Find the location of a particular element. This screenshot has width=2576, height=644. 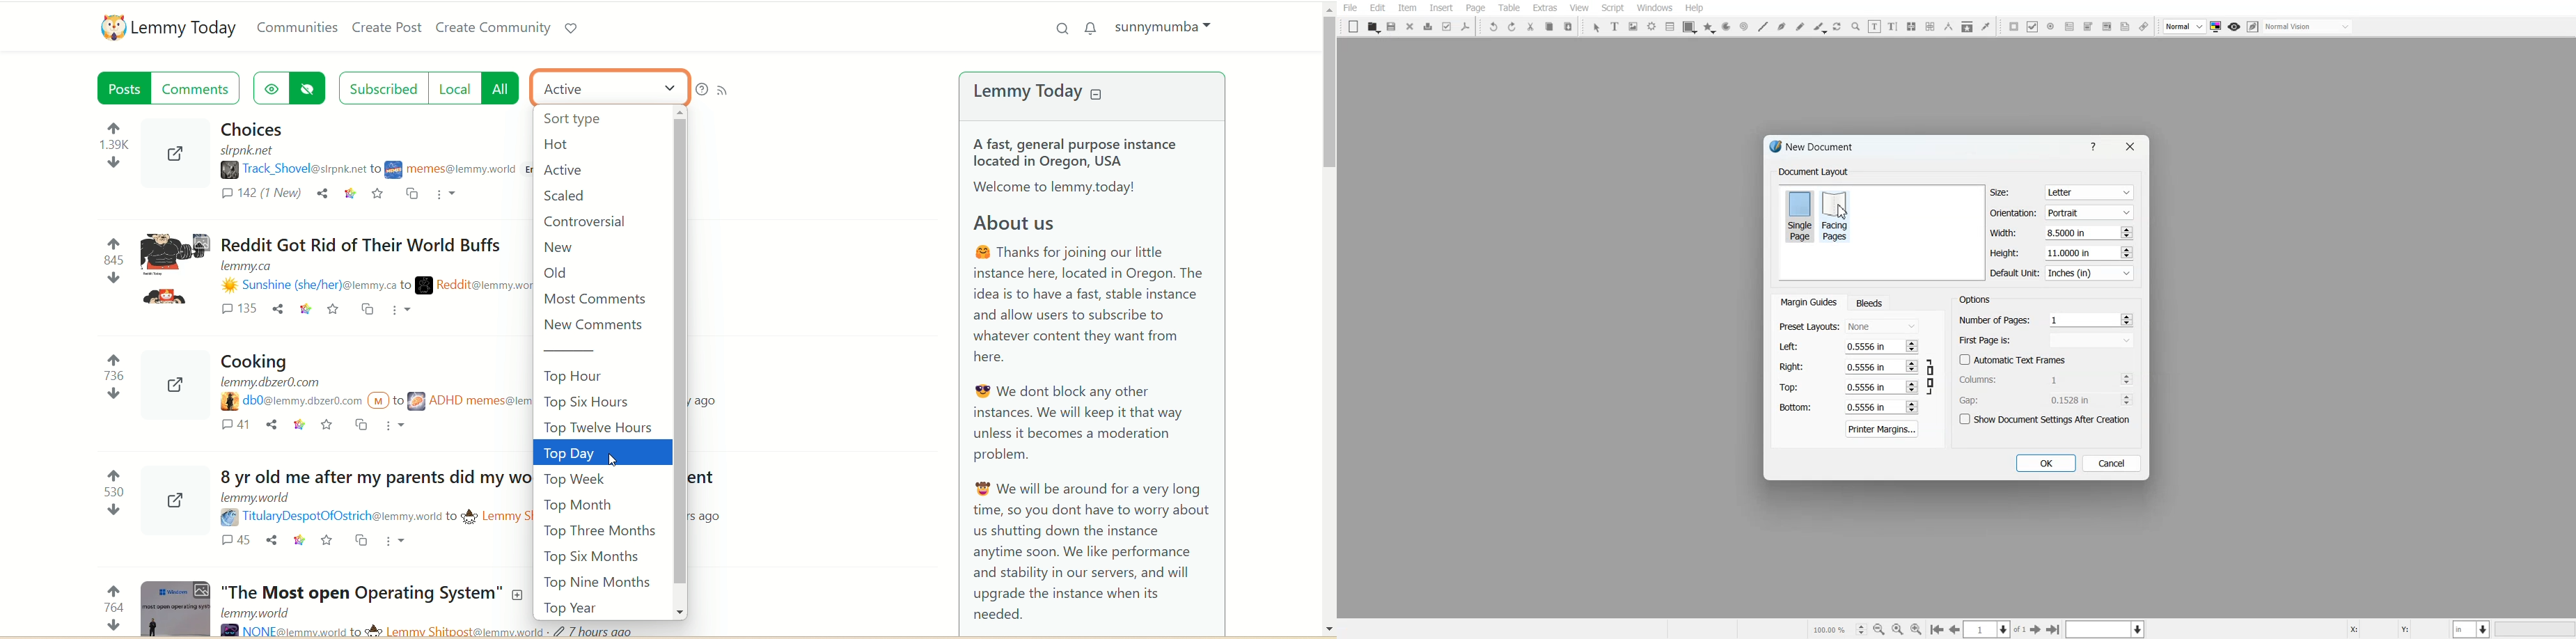

support lemmy is located at coordinates (570, 29).